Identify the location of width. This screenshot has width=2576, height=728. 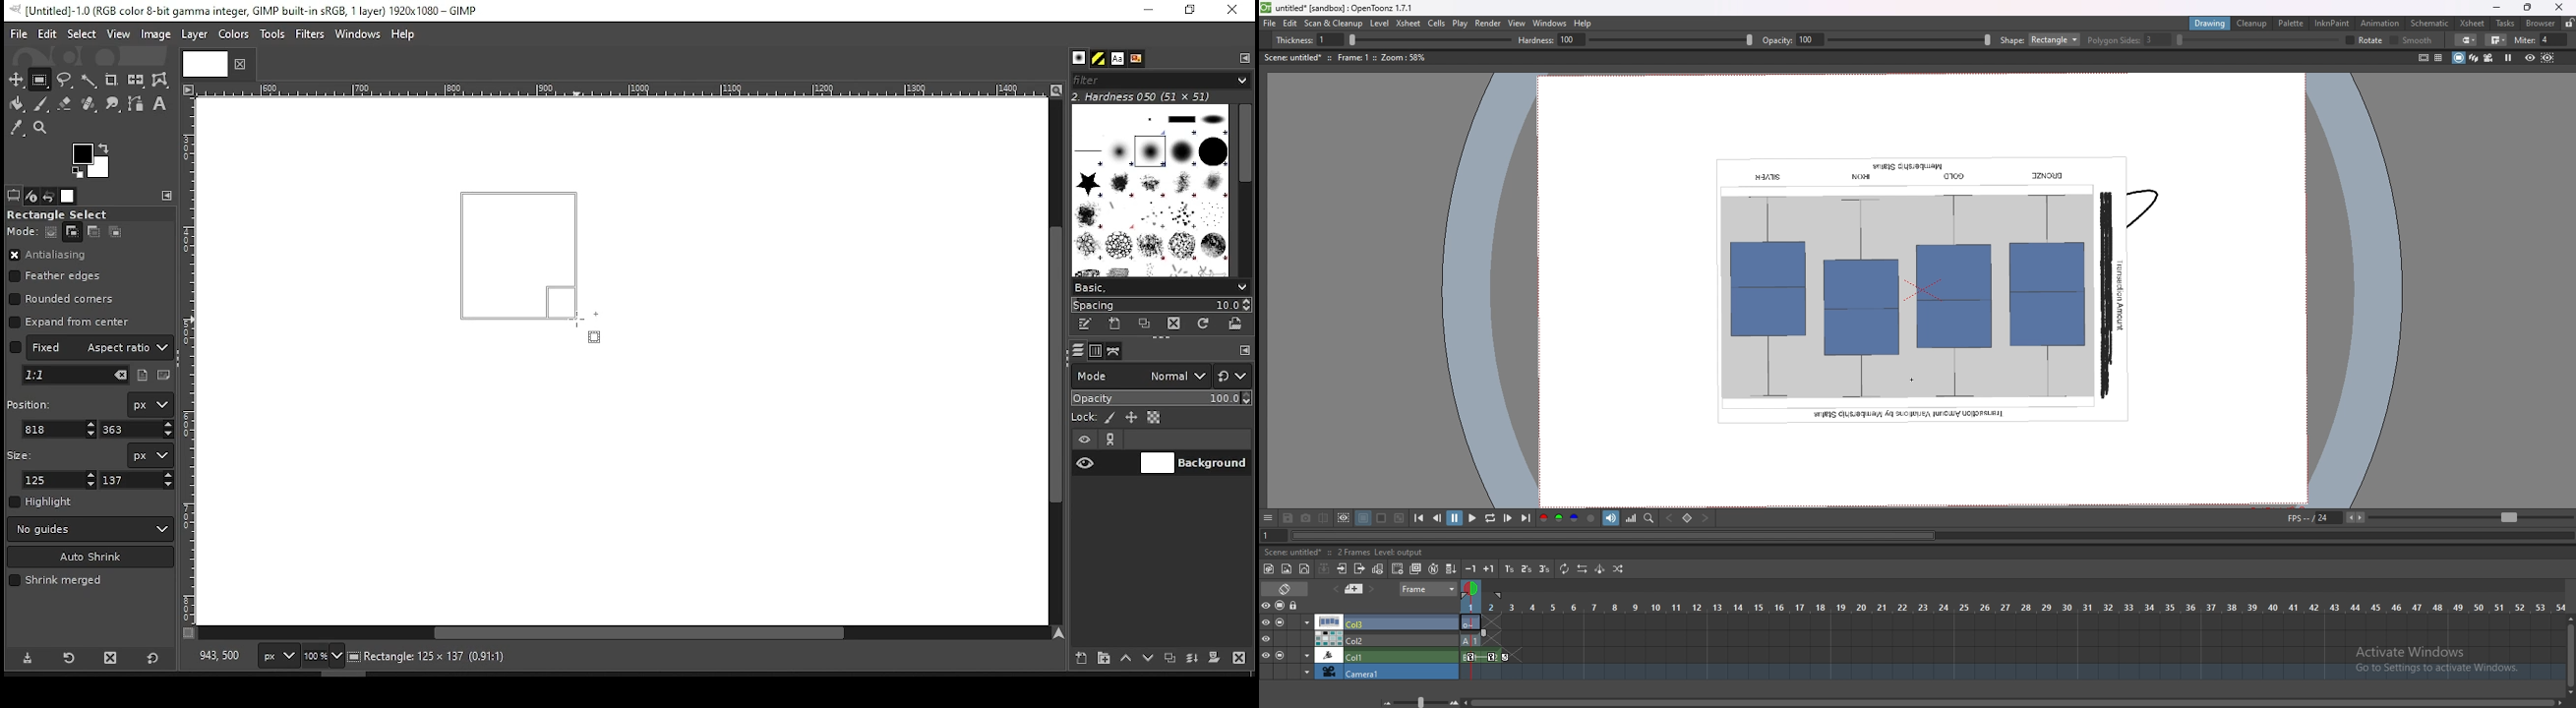
(61, 480).